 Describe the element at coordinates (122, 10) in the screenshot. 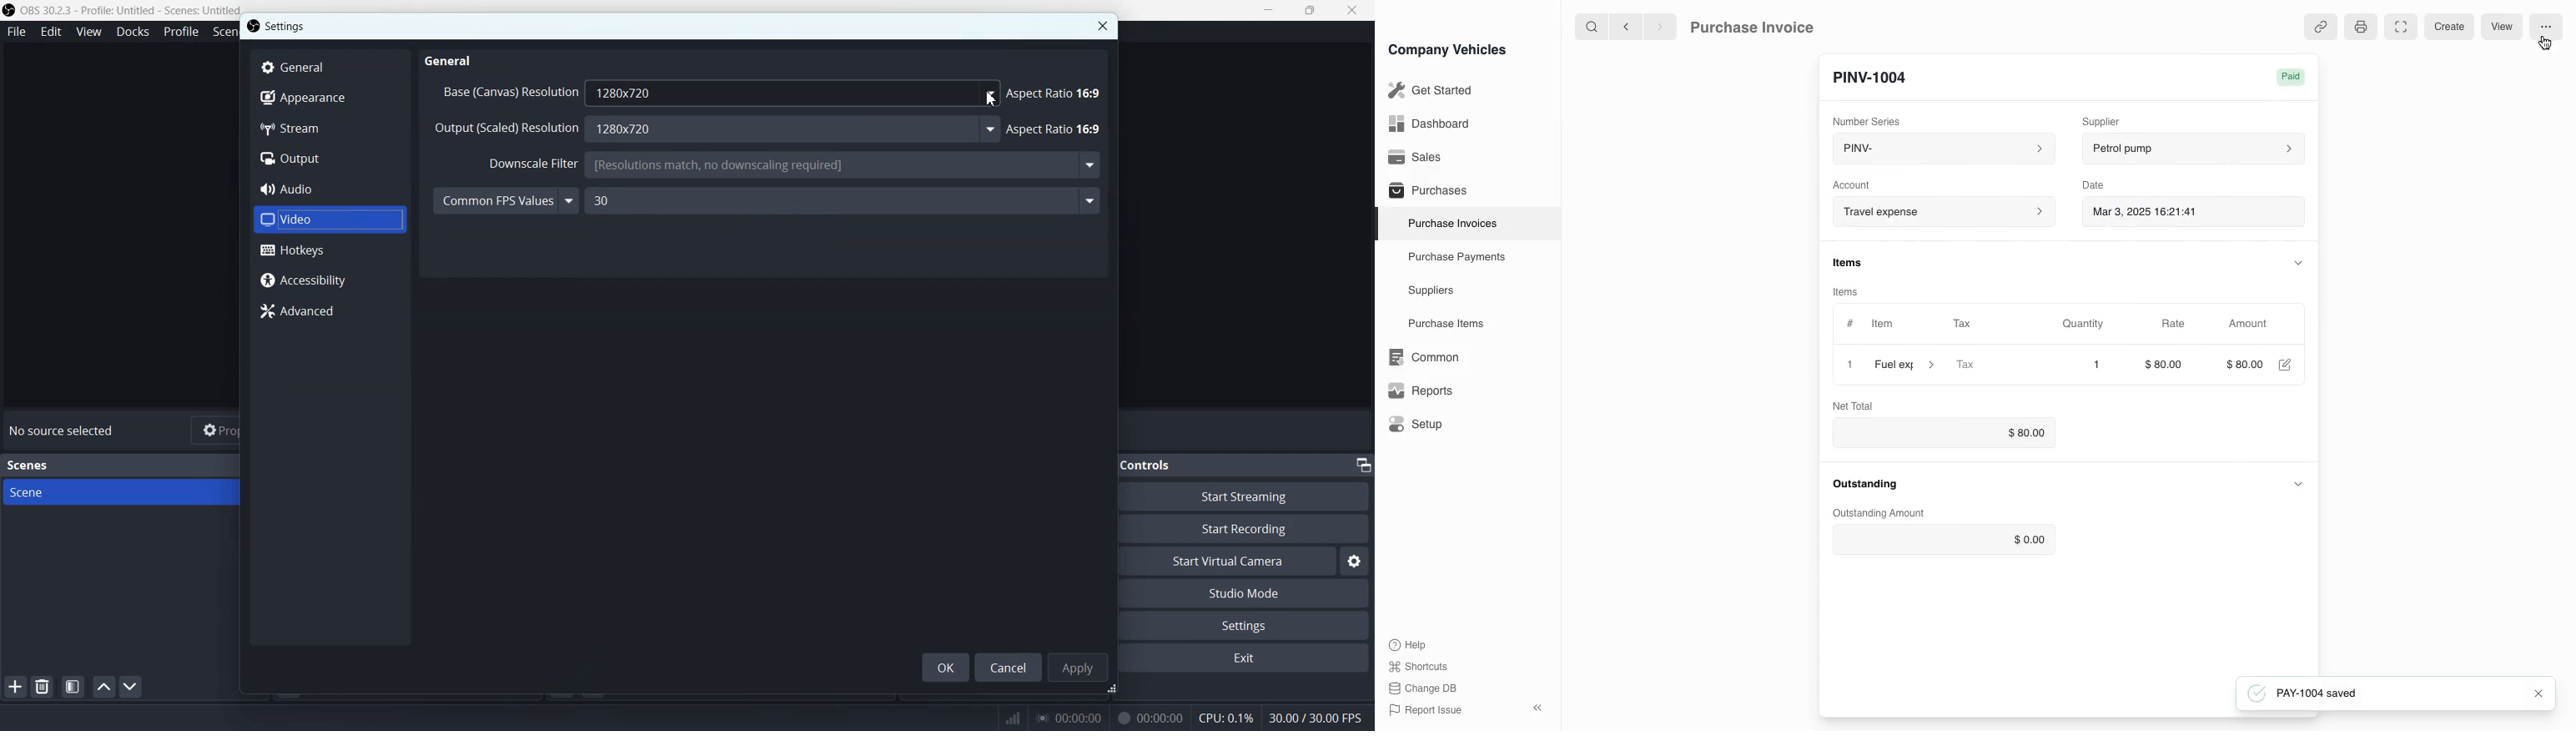

I see `Logo` at that location.